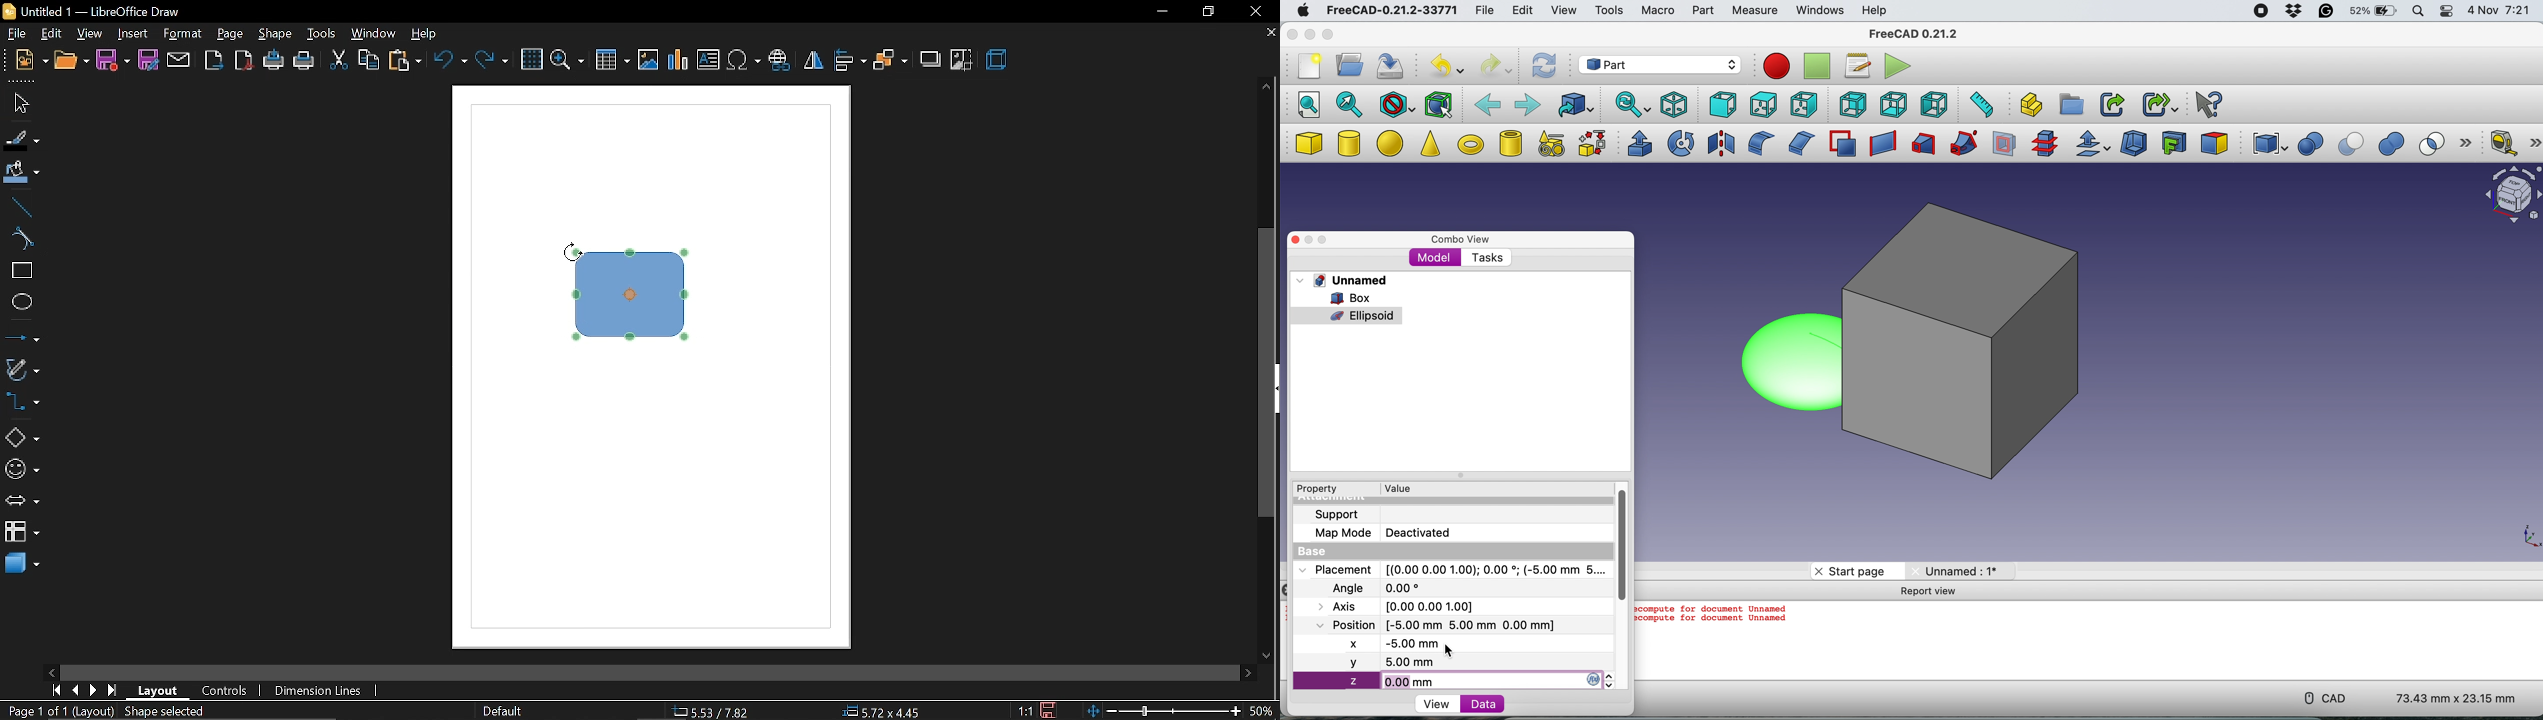 This screenshot has width=2548, height=728. Describe the element at coordinates (813, 60) in the screenshot. I see `flip` at that location.